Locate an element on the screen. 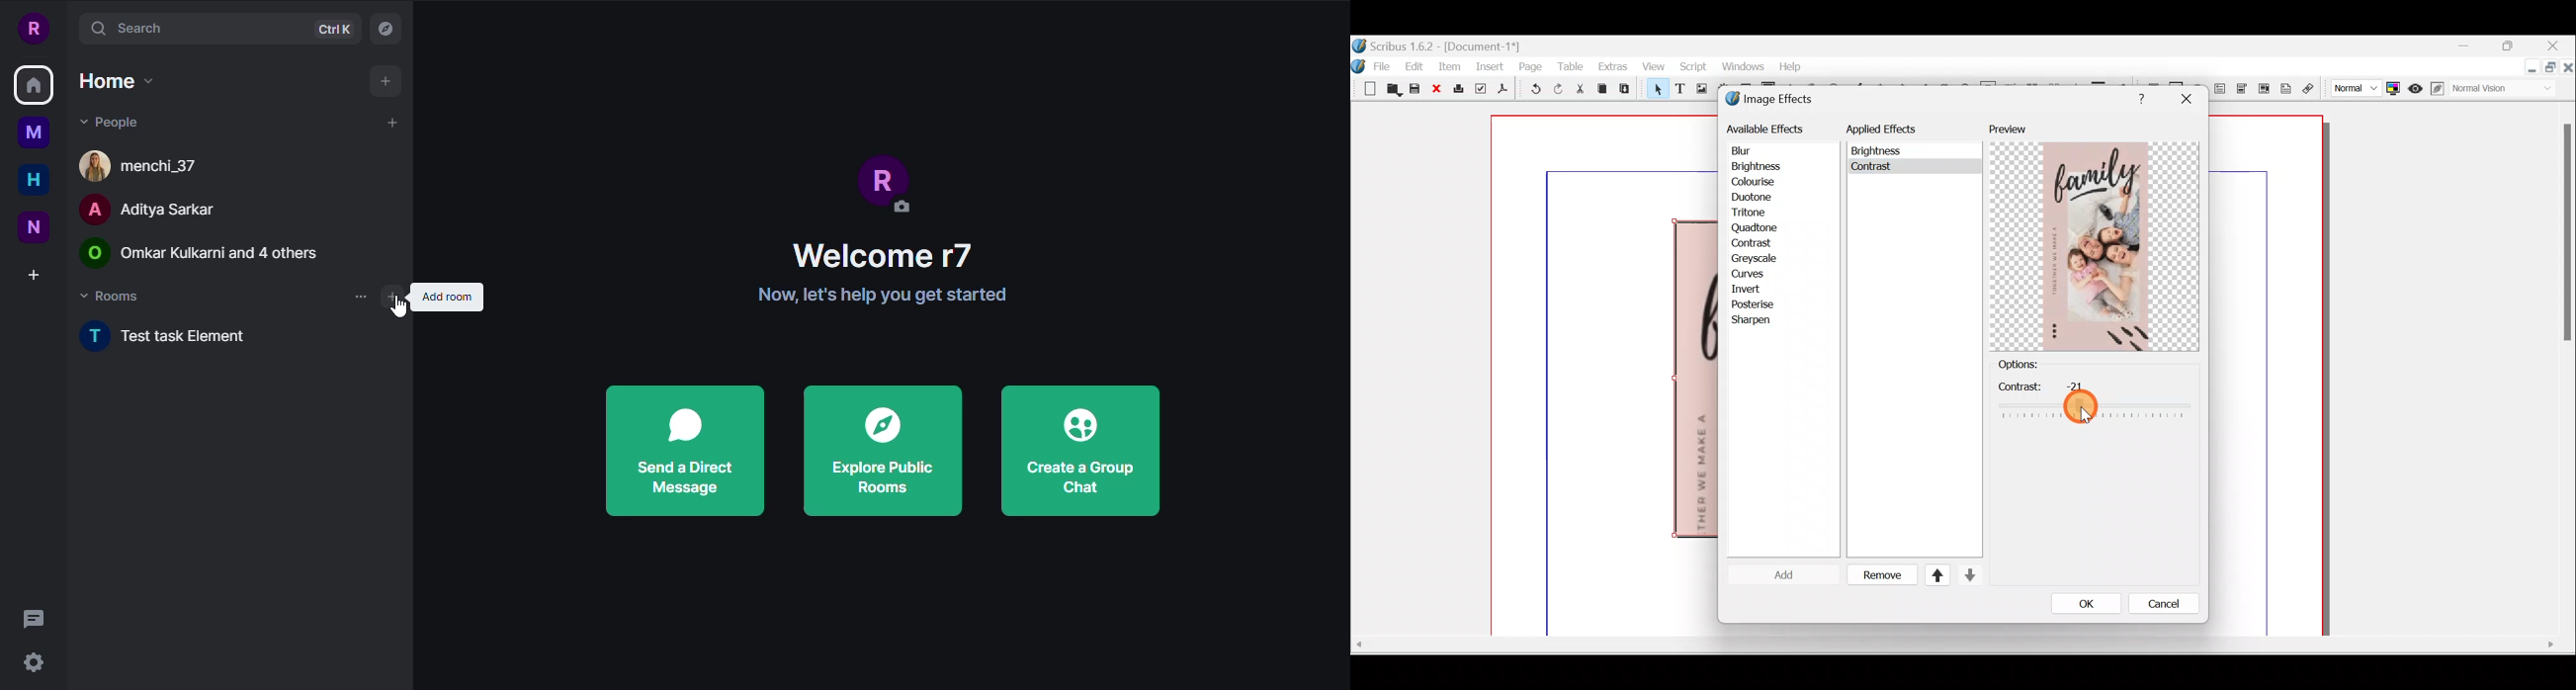  Options is located at coordinates (2040, 365).